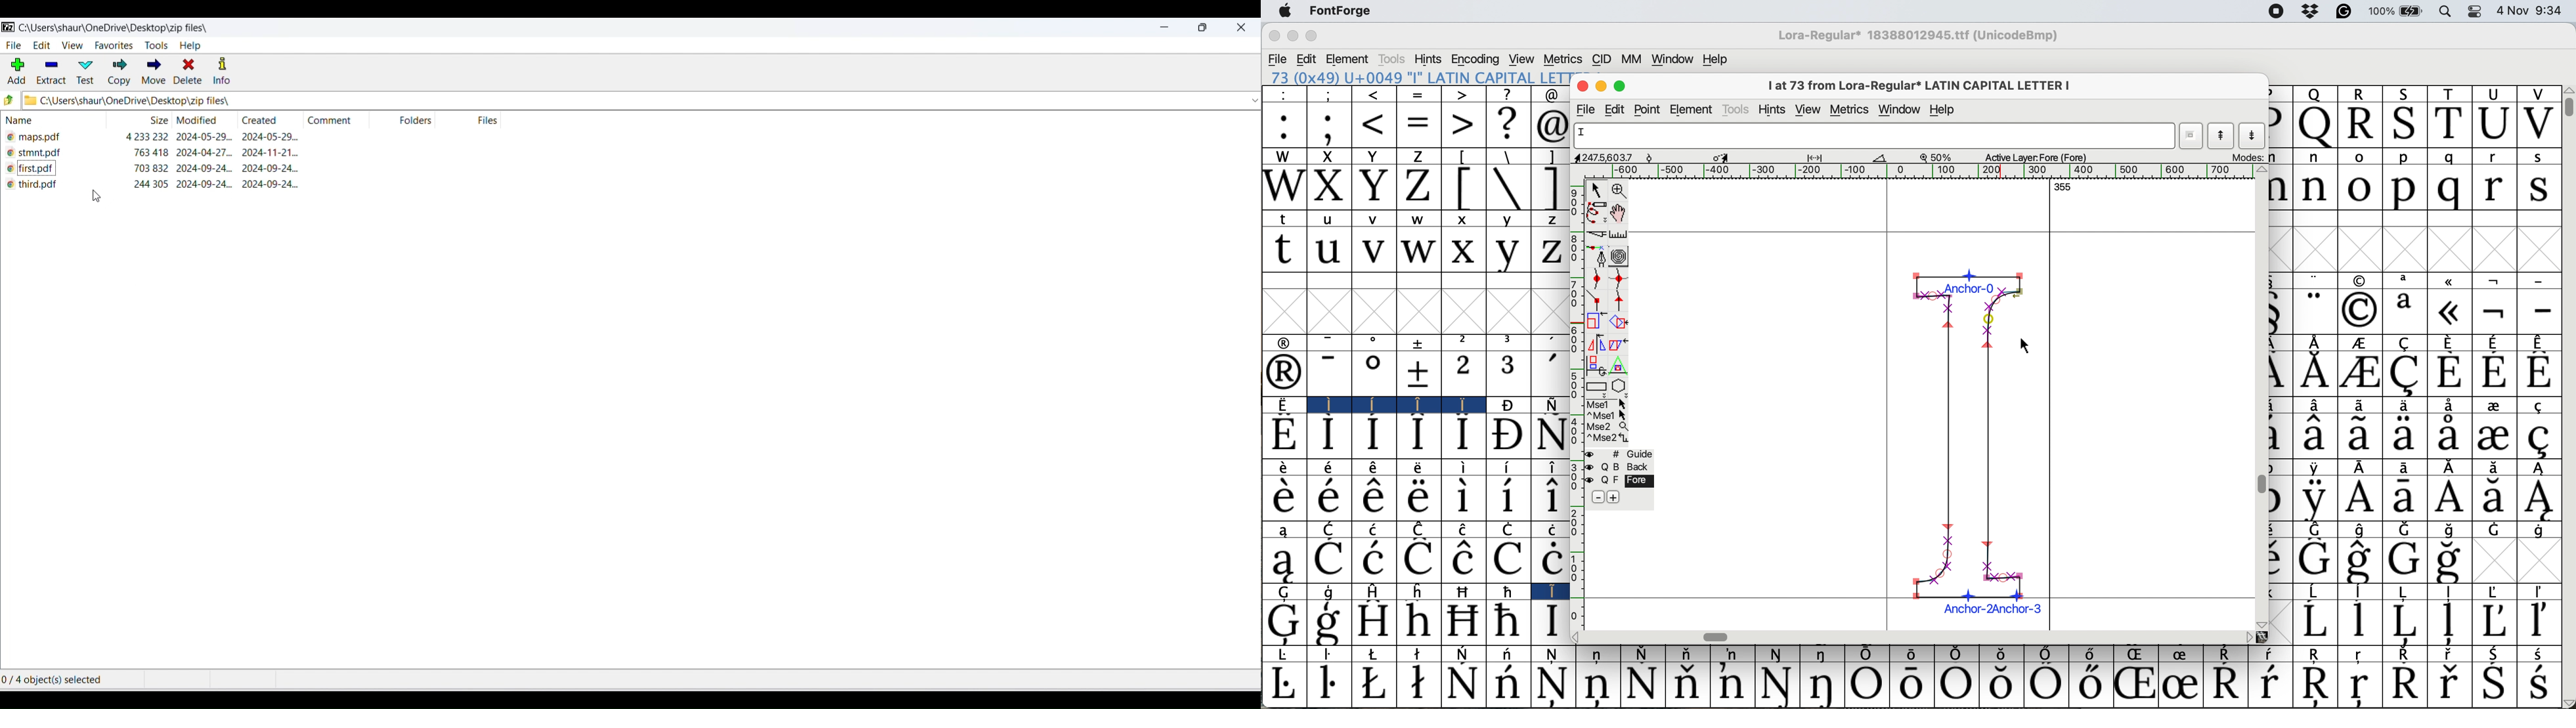 Image resolution: width=2576 pixels, height=728 pixels. I want to click on p, so click(2405, 158).